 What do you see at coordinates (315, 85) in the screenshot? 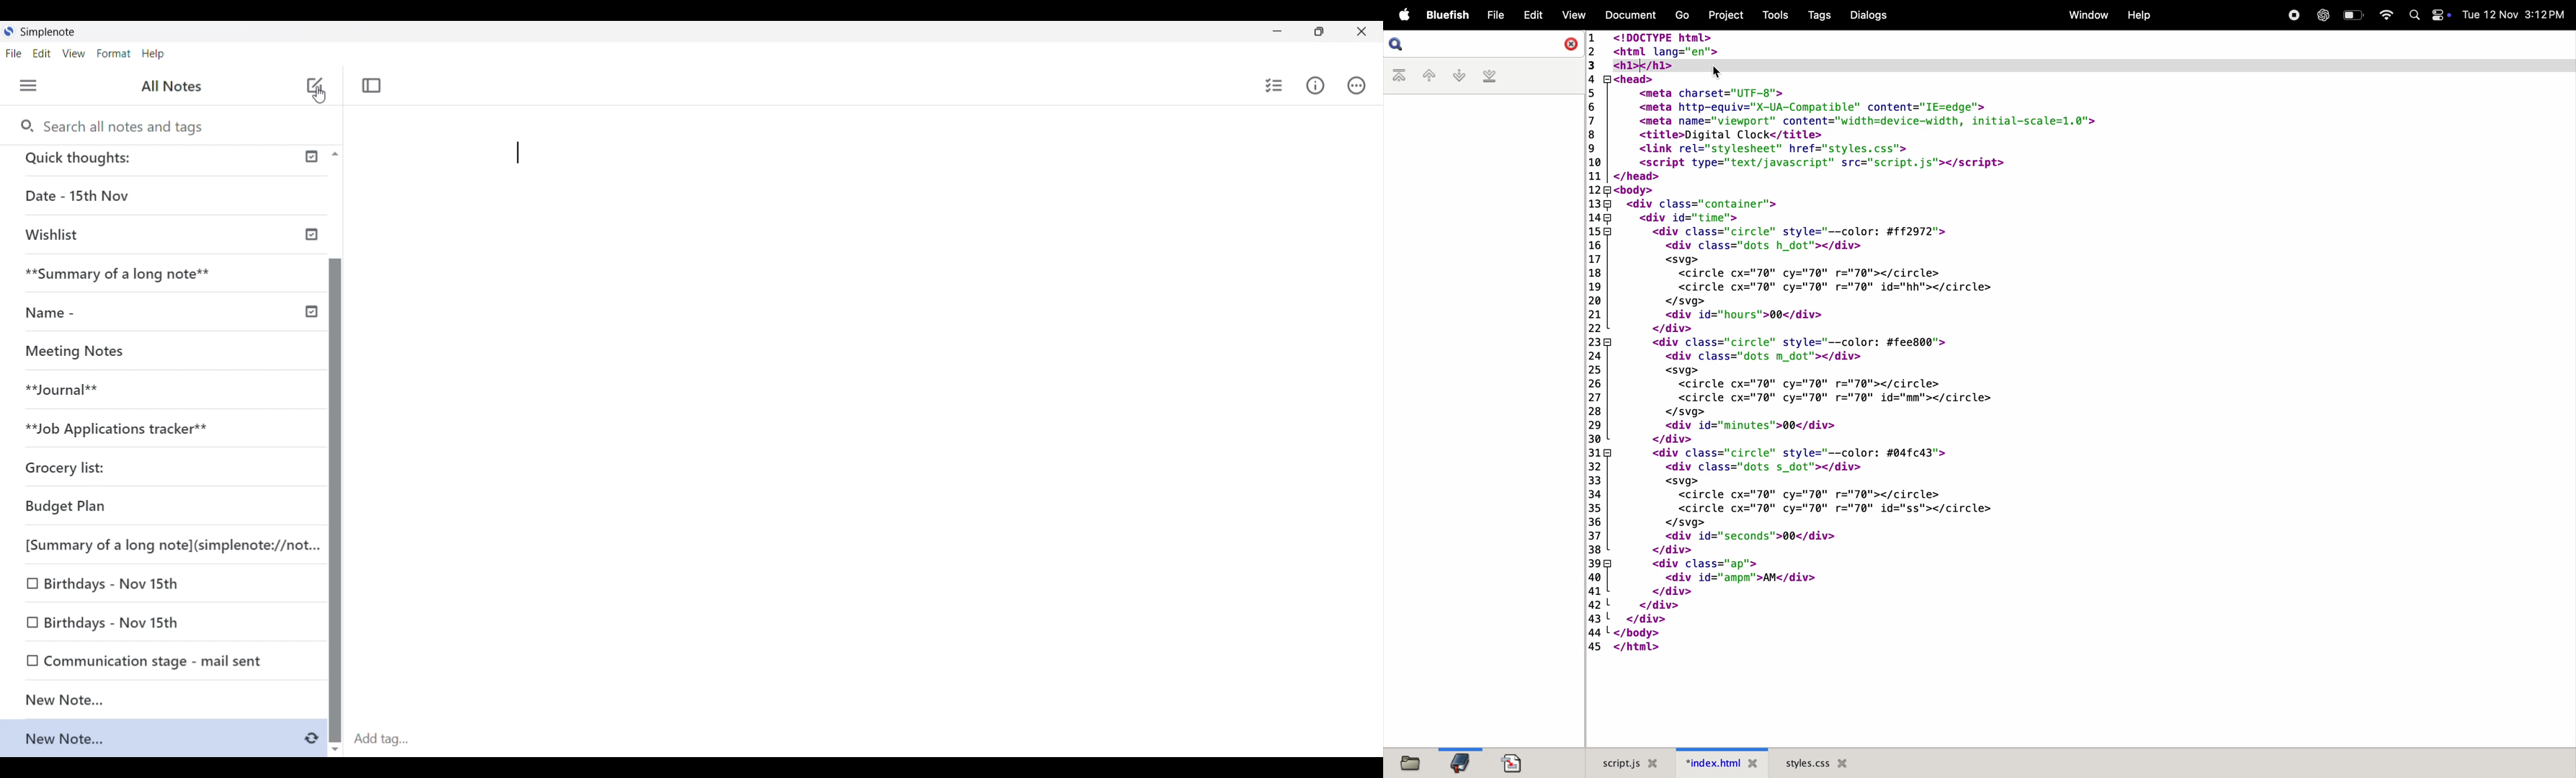
I see `Add new note` at bounding box center [315, 85].